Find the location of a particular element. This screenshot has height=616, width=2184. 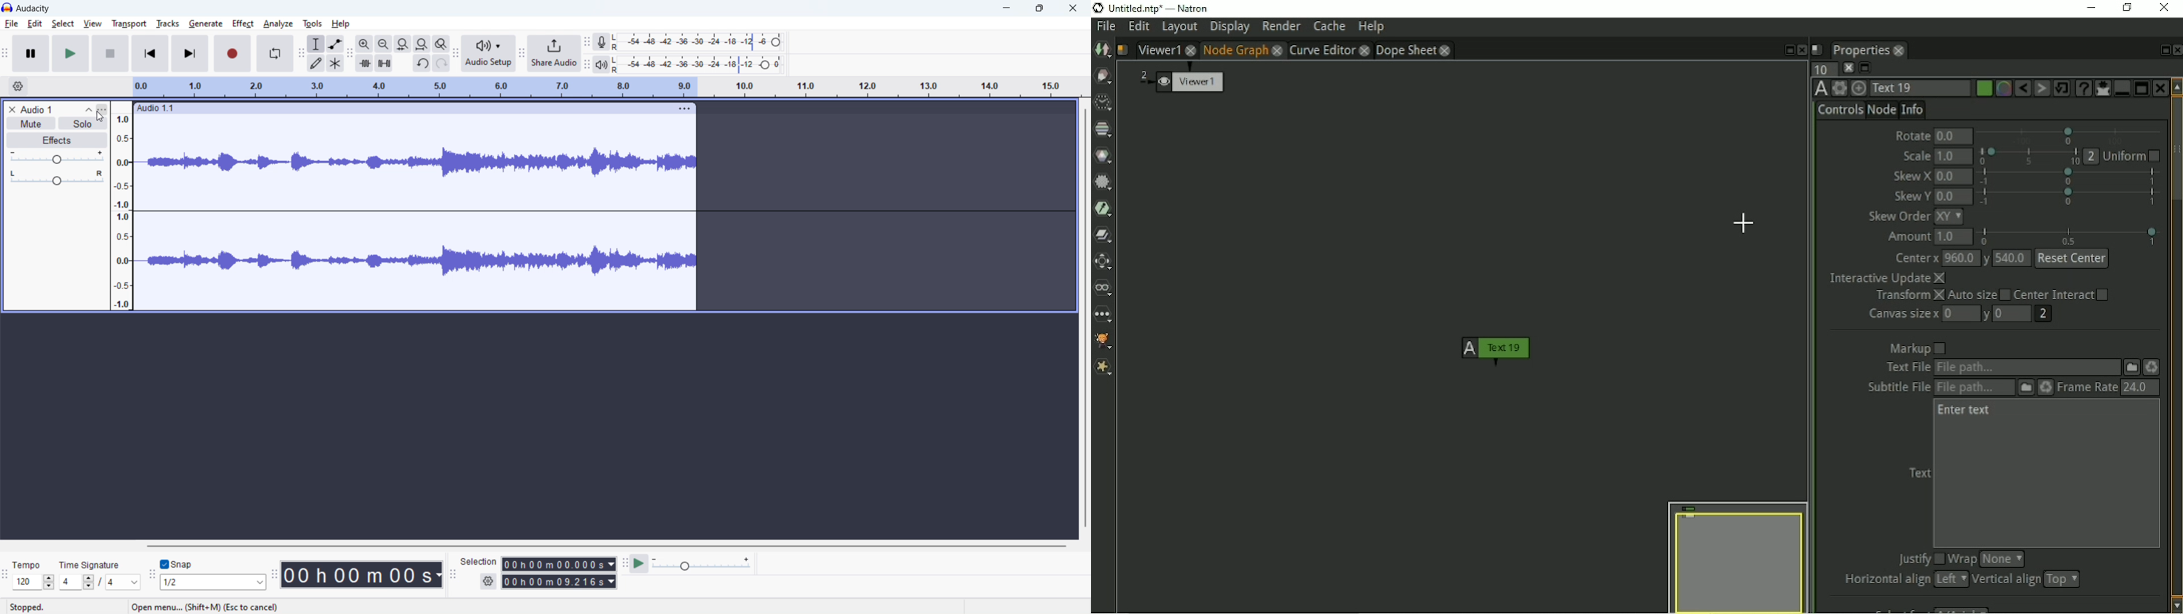

gain is located at coordinates (56, 158).